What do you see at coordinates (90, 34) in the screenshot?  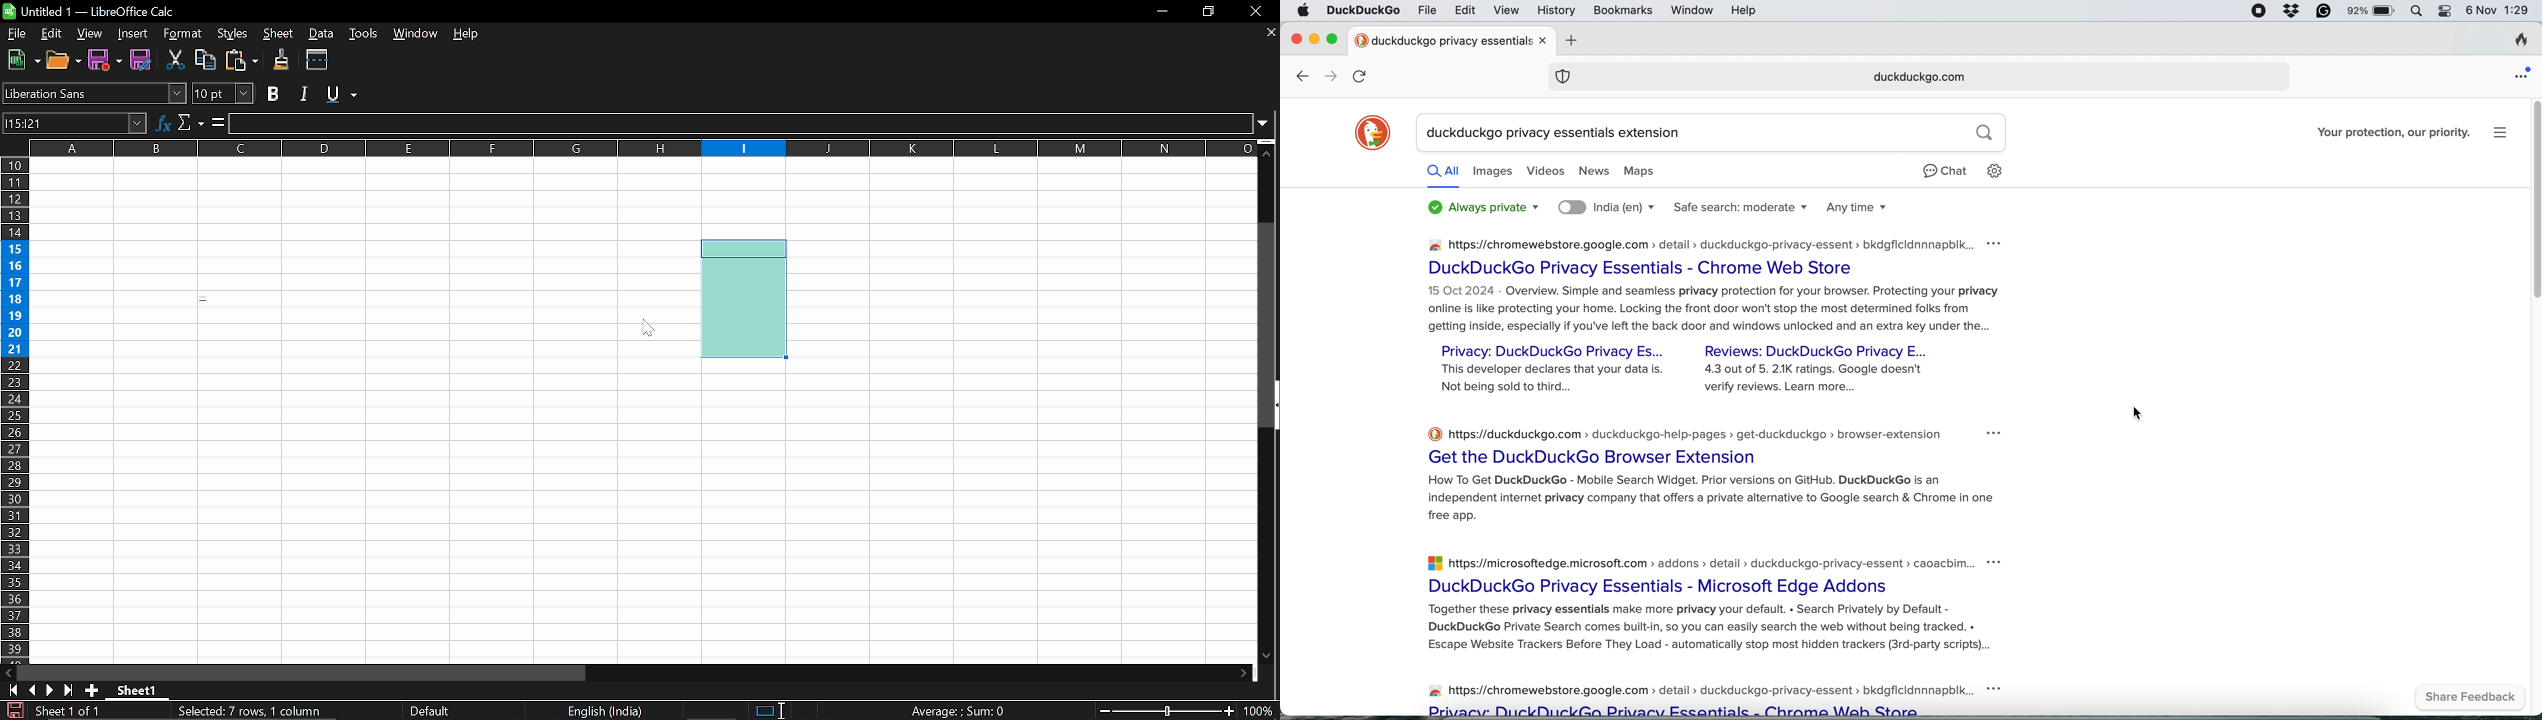 I see `View` at bounding box center [90, 34].